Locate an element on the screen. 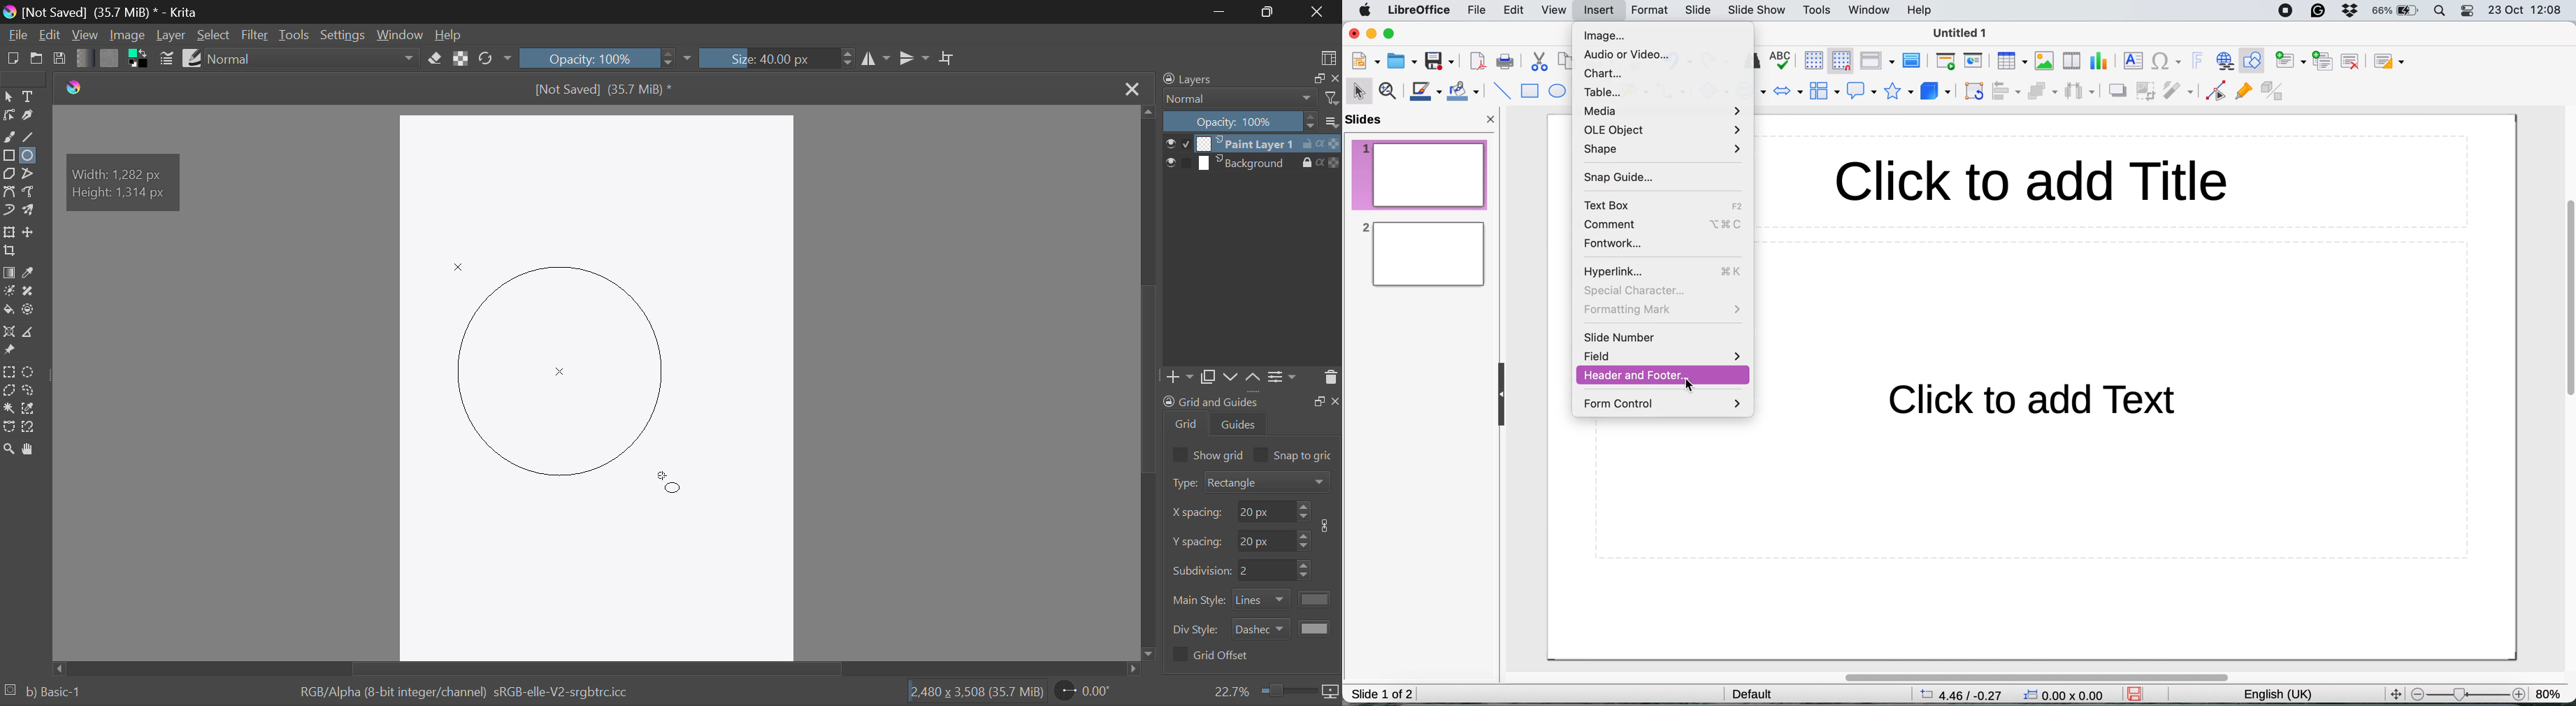  Click to add text is located at coordinates (2020, 407).